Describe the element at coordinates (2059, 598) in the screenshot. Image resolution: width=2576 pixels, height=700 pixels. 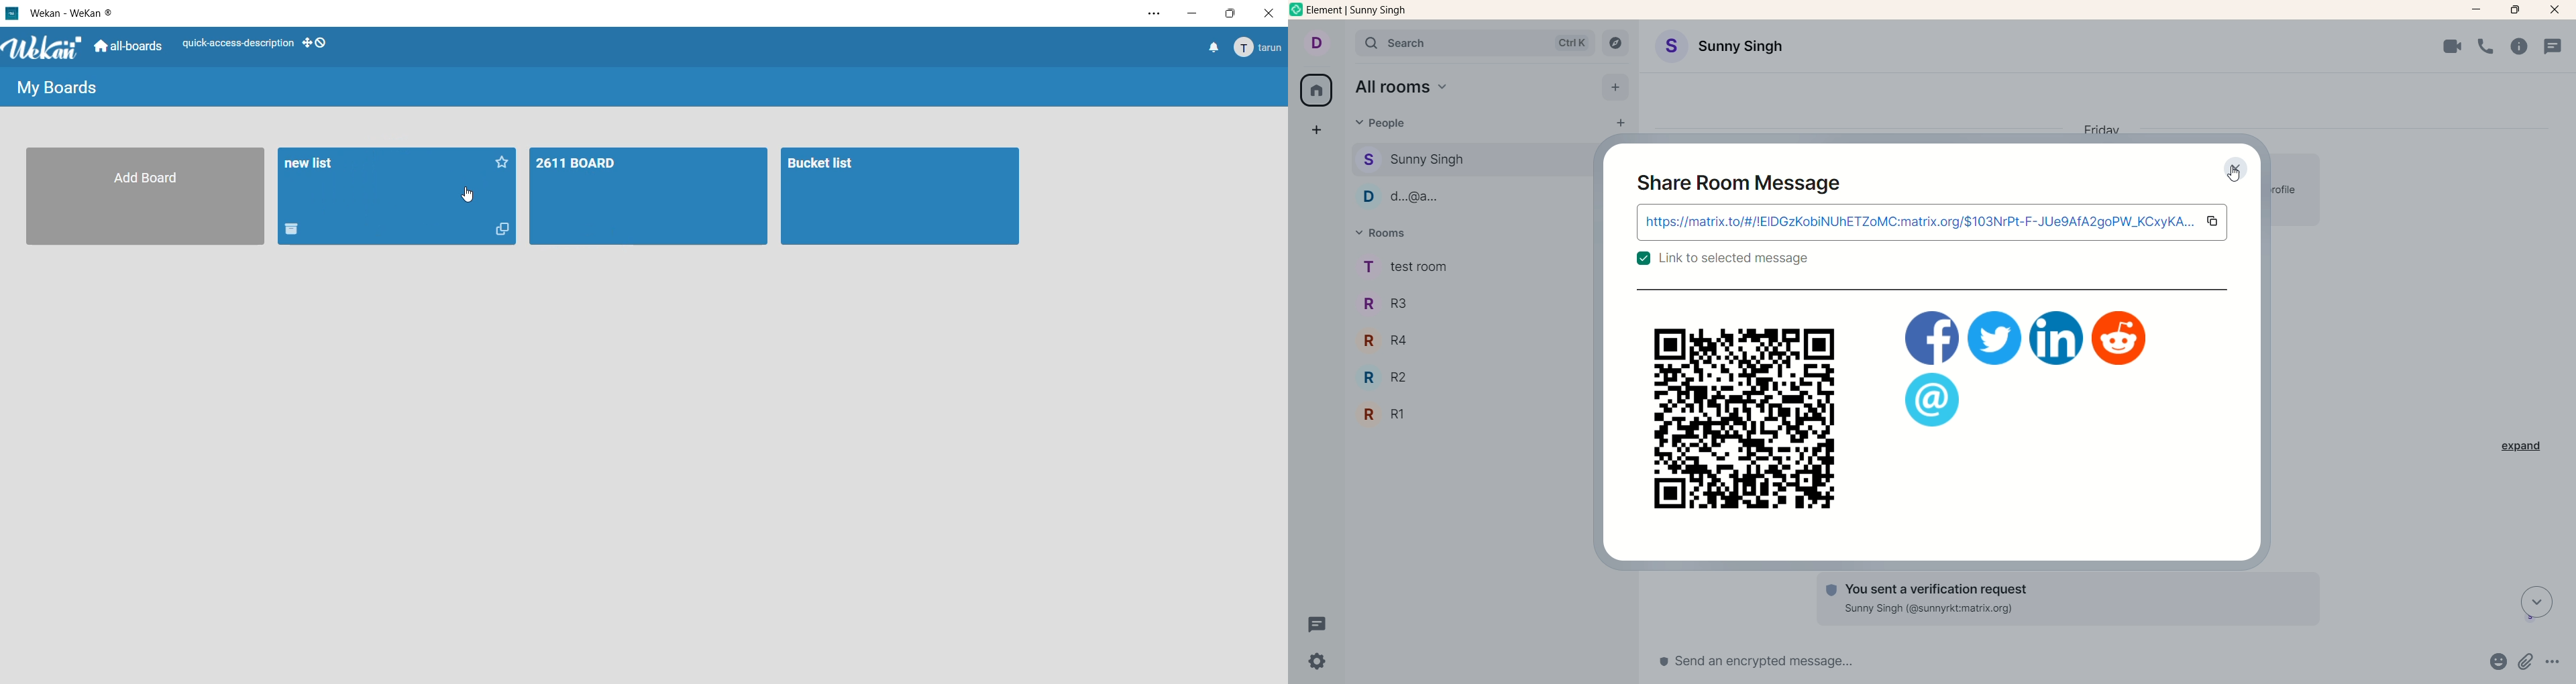
I see `text` at that location.